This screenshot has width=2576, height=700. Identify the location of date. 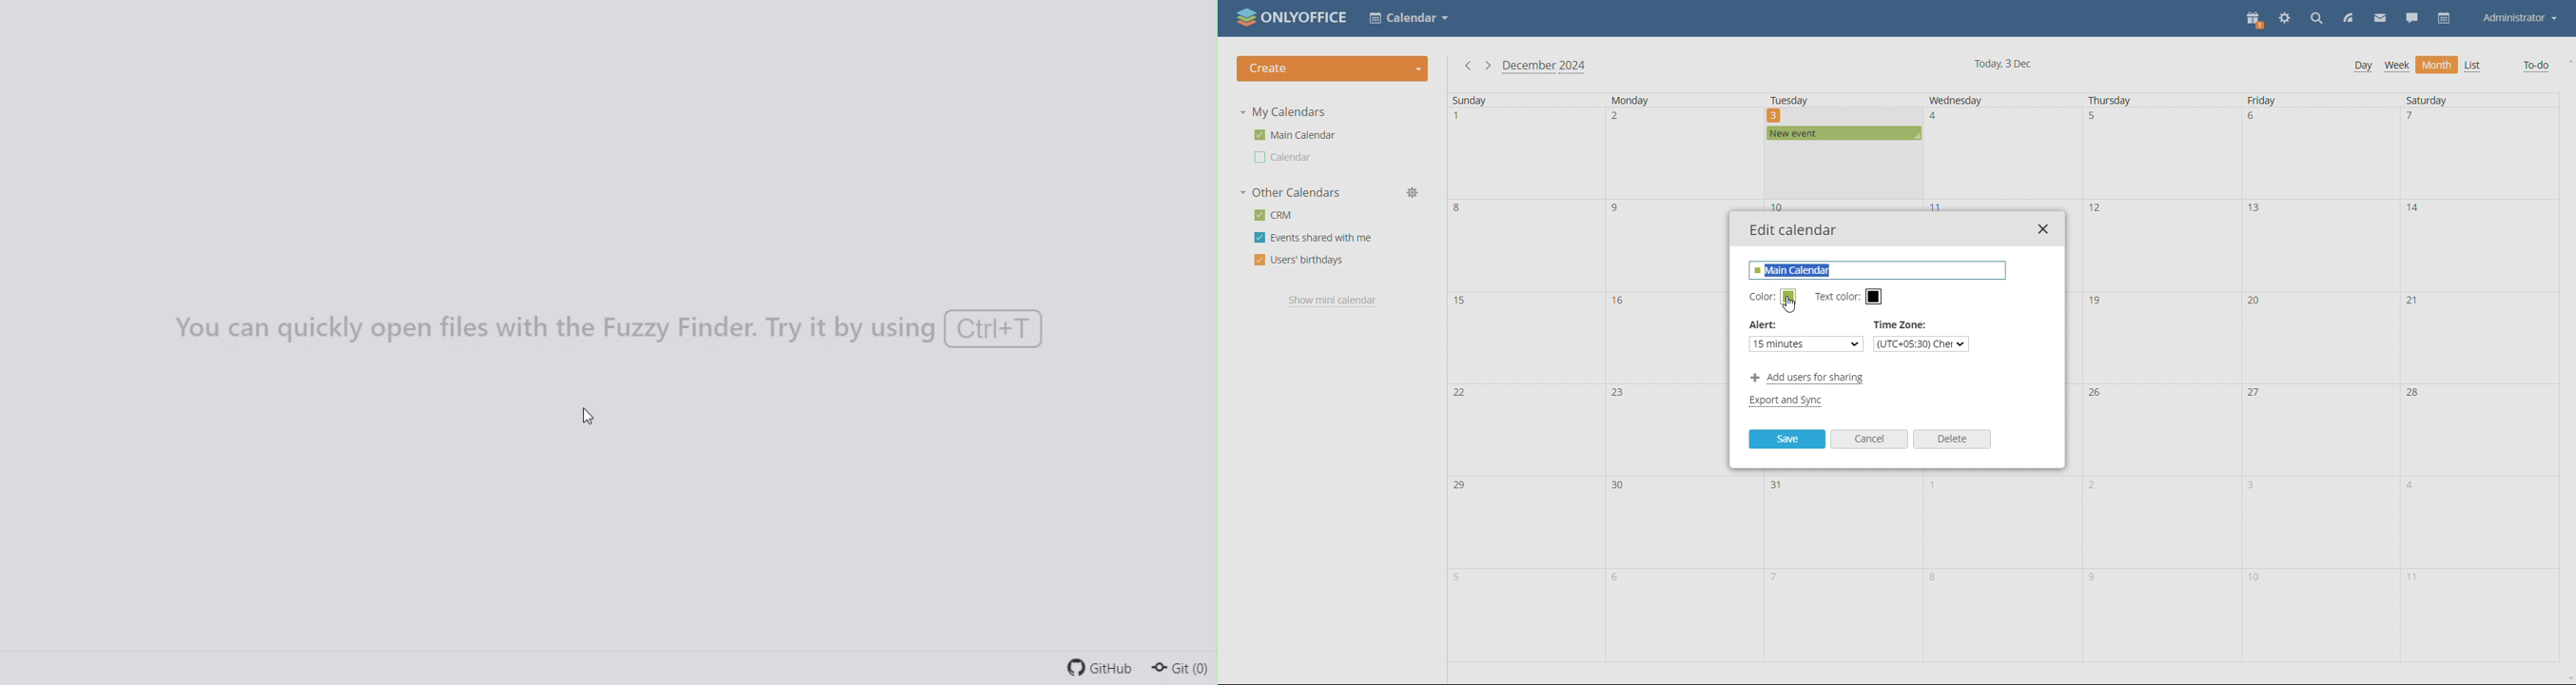
(1526, 247).